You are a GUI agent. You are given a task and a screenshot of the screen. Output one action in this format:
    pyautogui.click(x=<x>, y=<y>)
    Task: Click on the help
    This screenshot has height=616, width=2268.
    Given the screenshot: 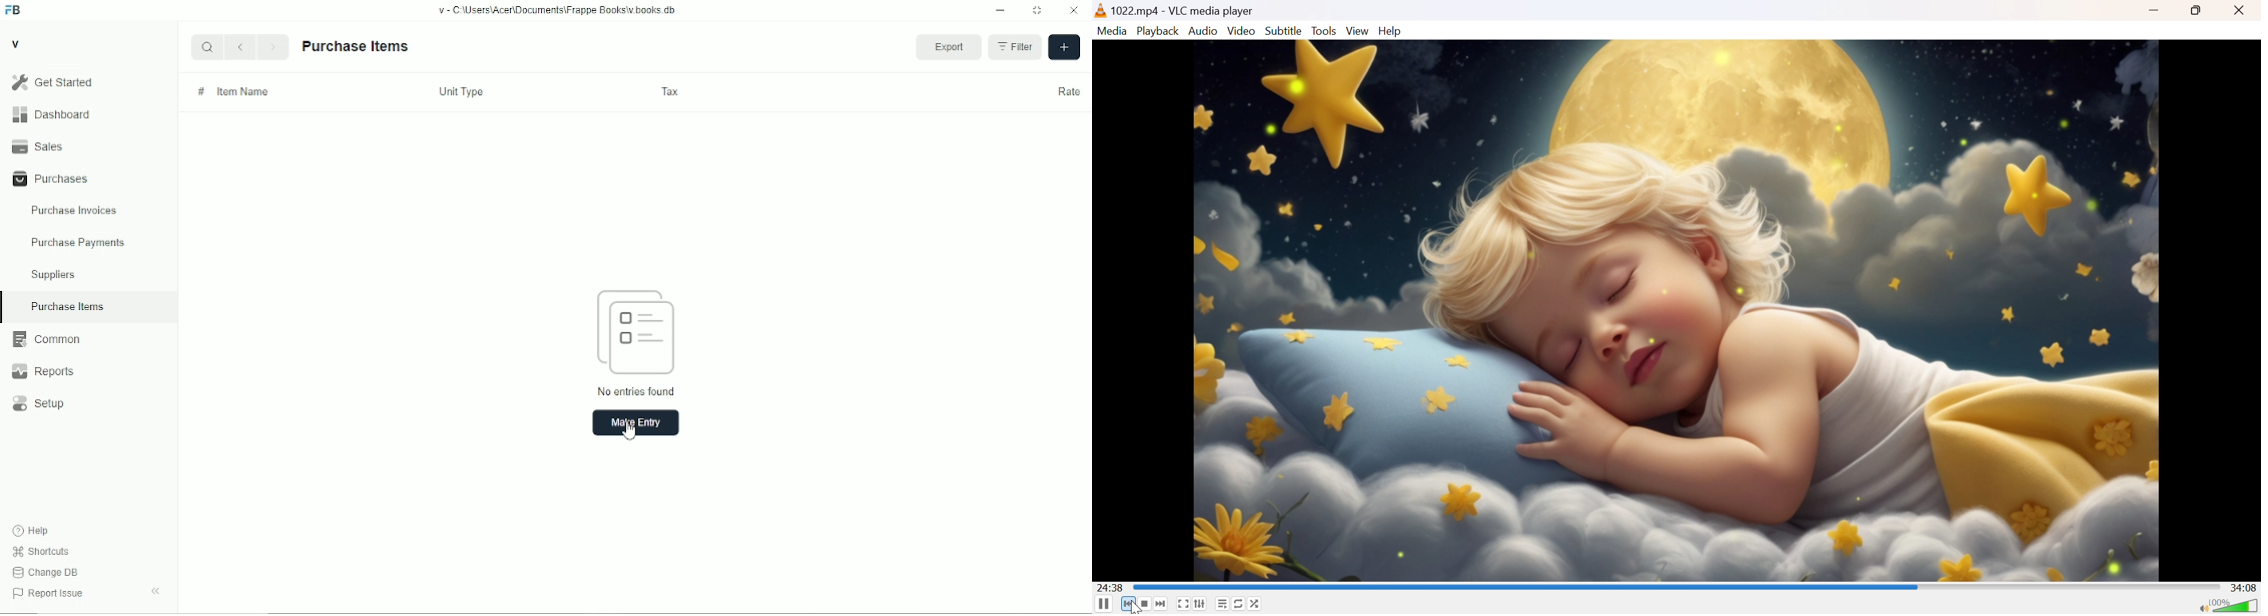 What is the action you would take?
    pyautogui.click(x=32, y=531)
    